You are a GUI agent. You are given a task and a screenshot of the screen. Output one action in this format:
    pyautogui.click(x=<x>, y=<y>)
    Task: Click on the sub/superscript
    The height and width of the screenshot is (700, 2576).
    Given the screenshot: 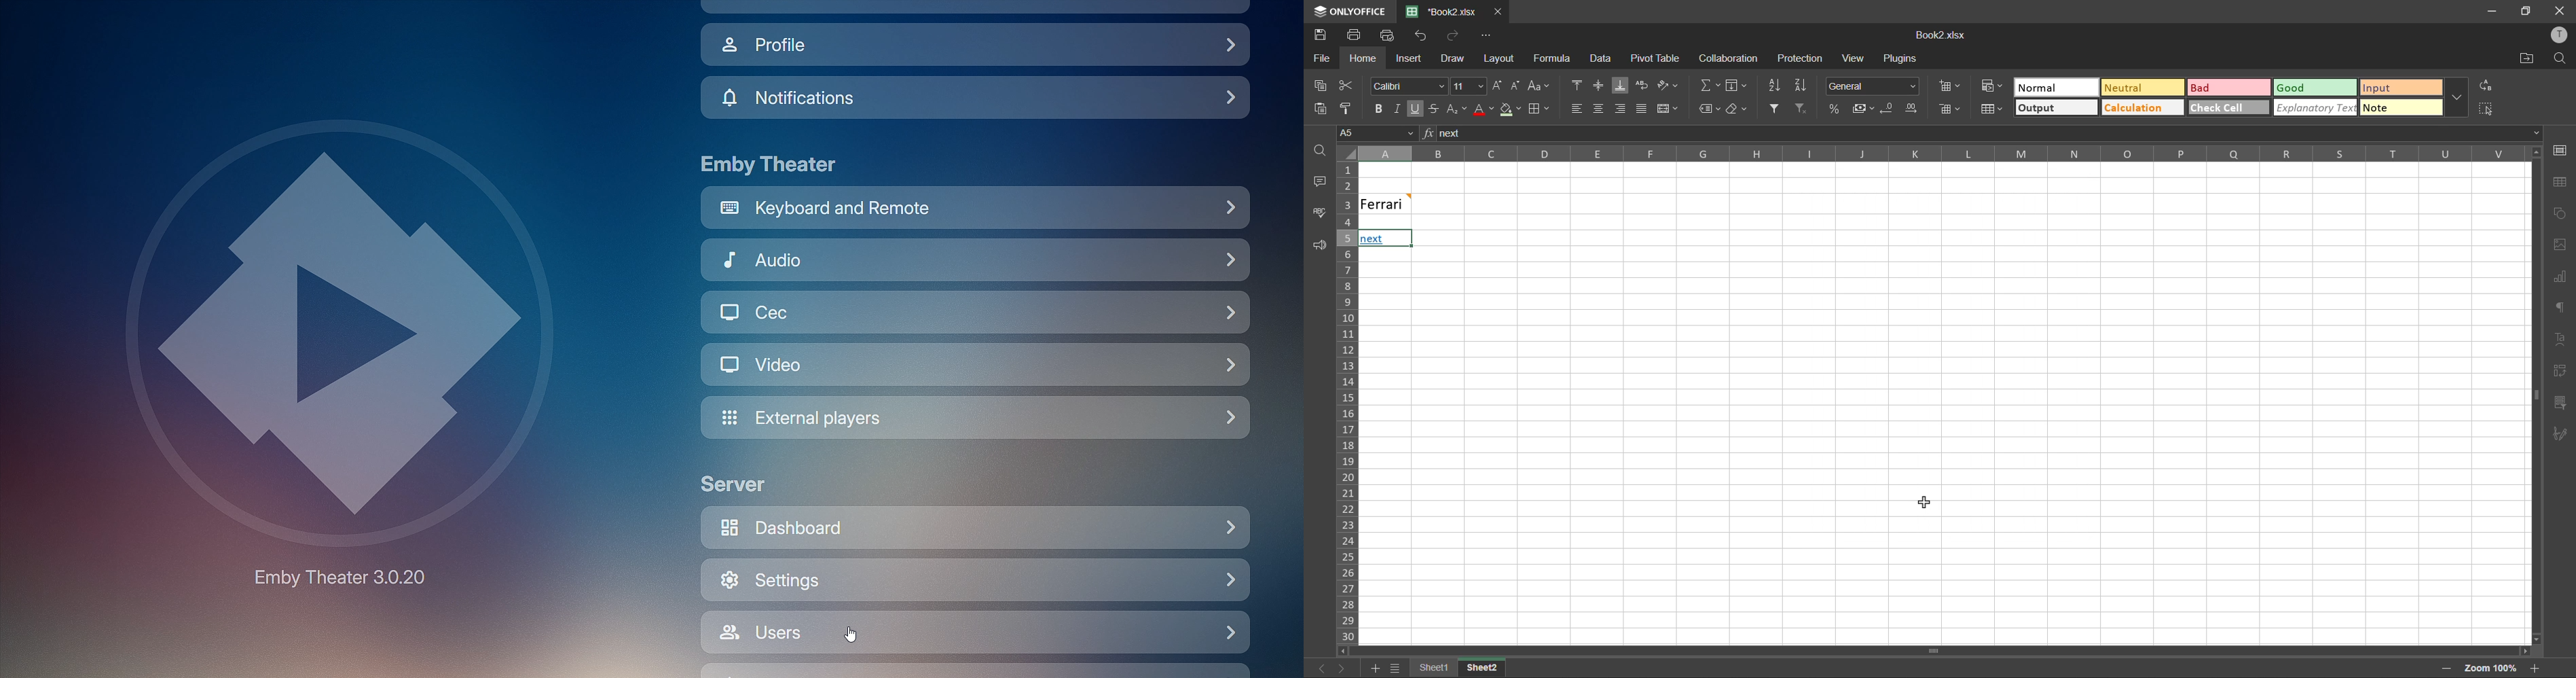 What is the action you would take?
    pyautogui.click(x=1451, y=108)
    